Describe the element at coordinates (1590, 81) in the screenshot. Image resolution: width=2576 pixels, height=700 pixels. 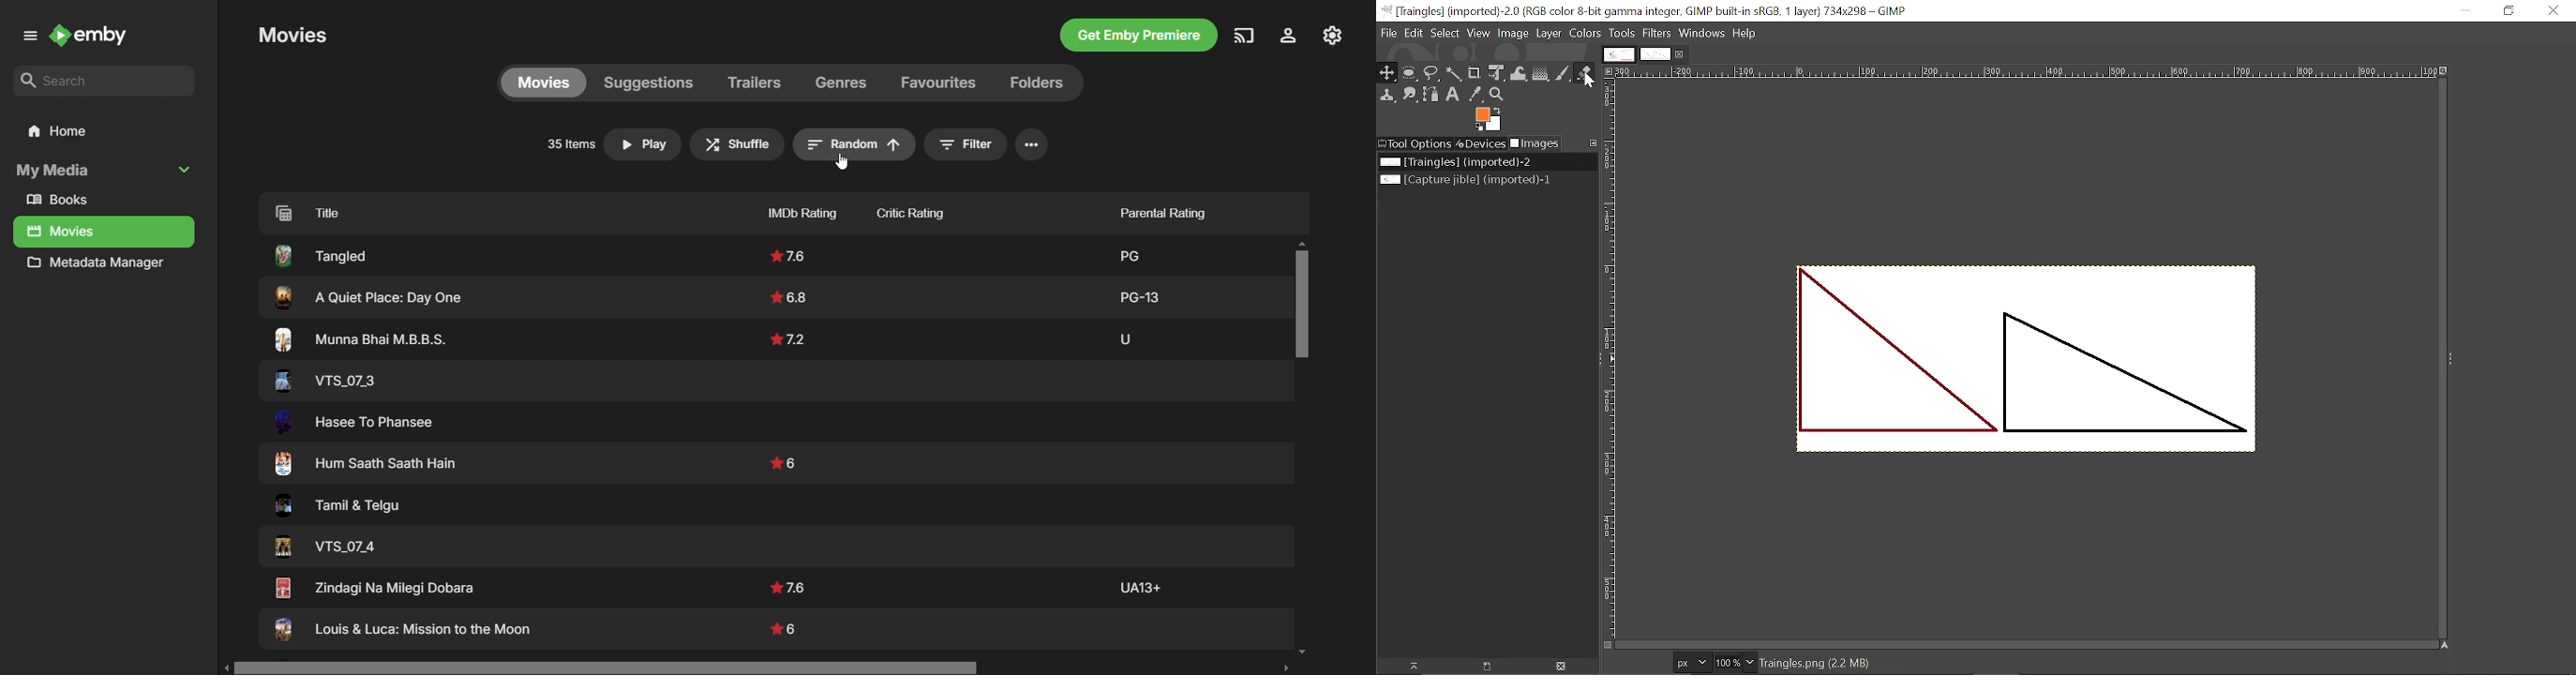
I see `cursor` at that location.